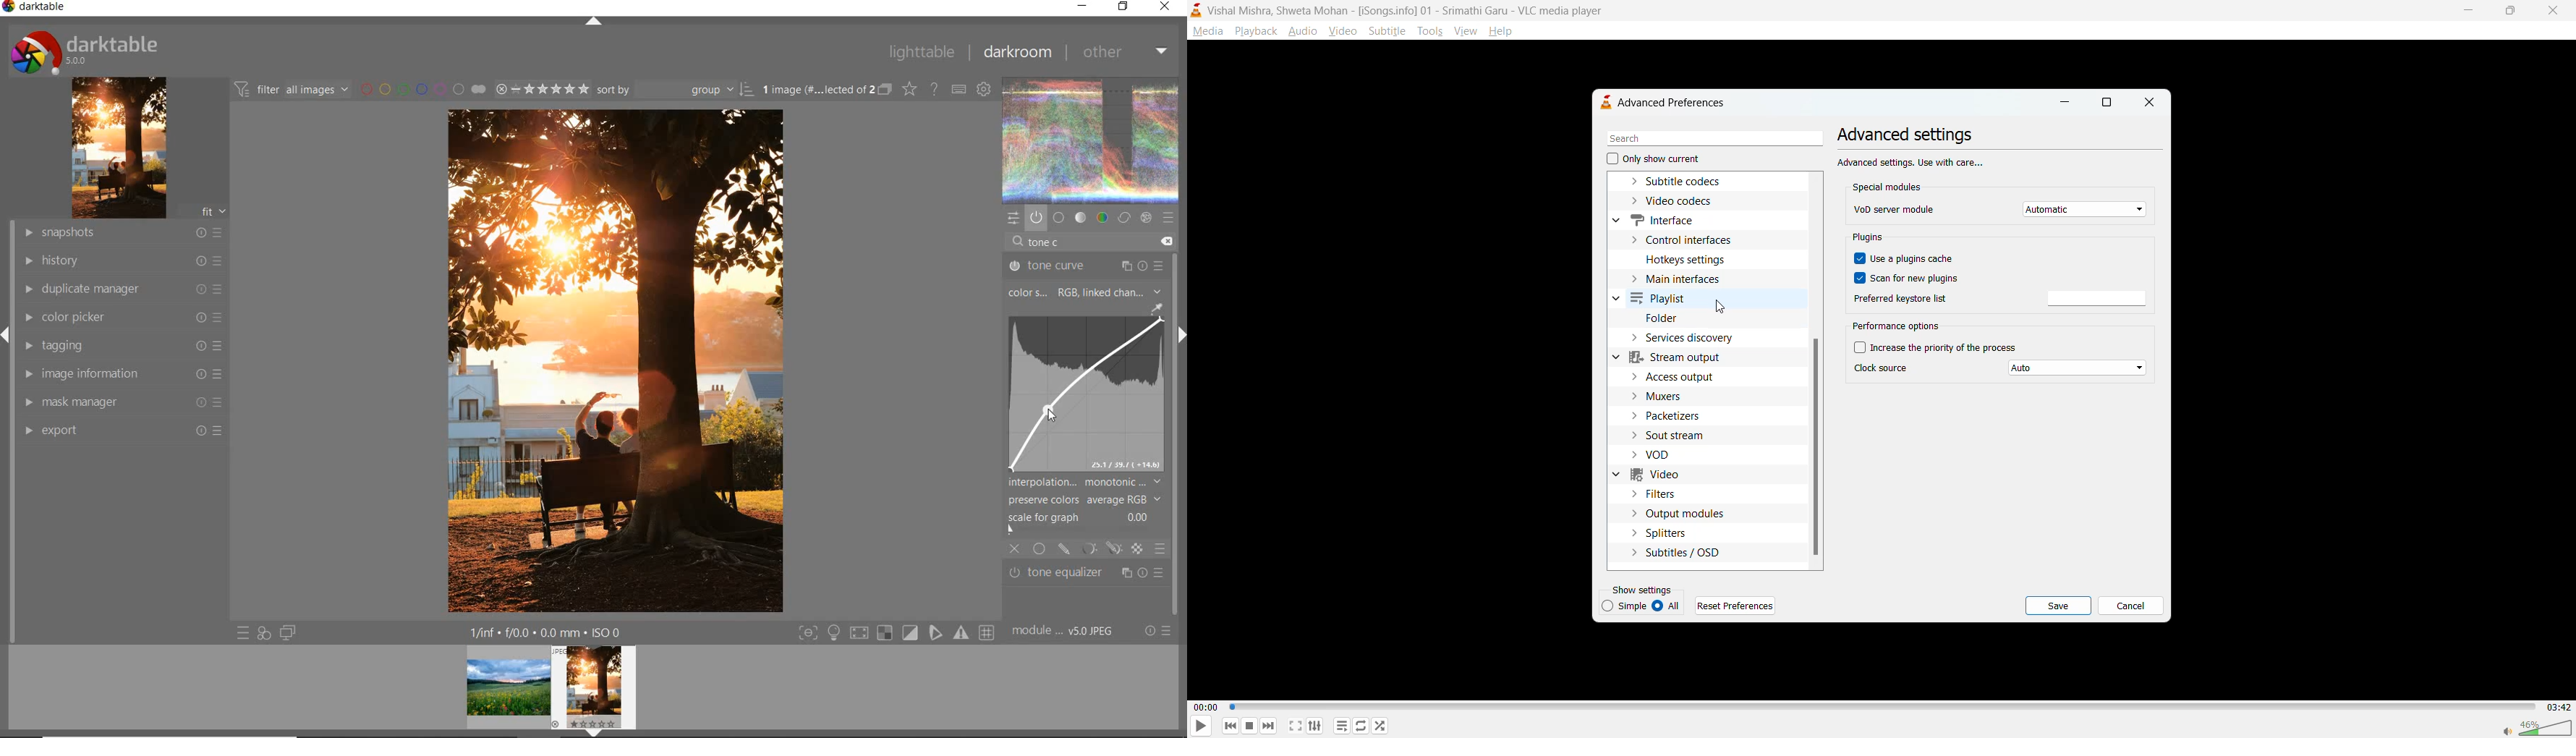 This screenshot has height=756, width=2576. Describe the element at coordinates (1898, 327) in the screenshot. I see `performance options` at that location.